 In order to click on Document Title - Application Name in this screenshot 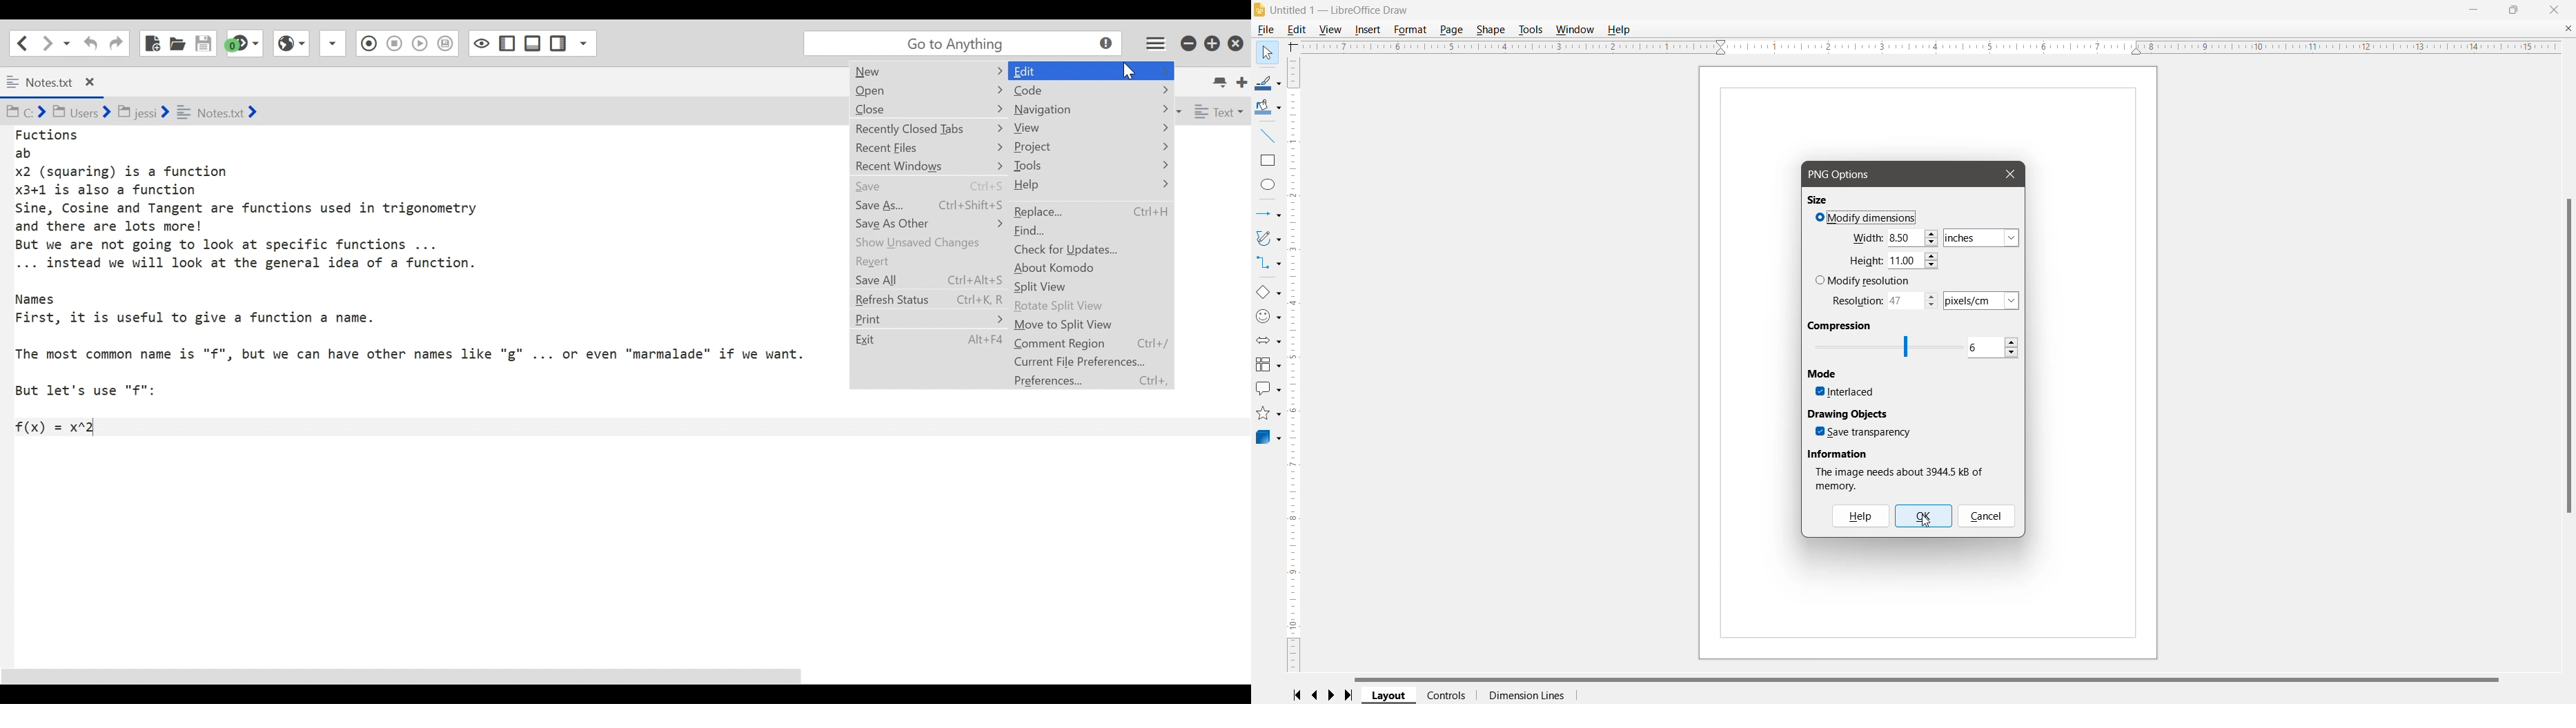, I will do `click(1344, 10)`.